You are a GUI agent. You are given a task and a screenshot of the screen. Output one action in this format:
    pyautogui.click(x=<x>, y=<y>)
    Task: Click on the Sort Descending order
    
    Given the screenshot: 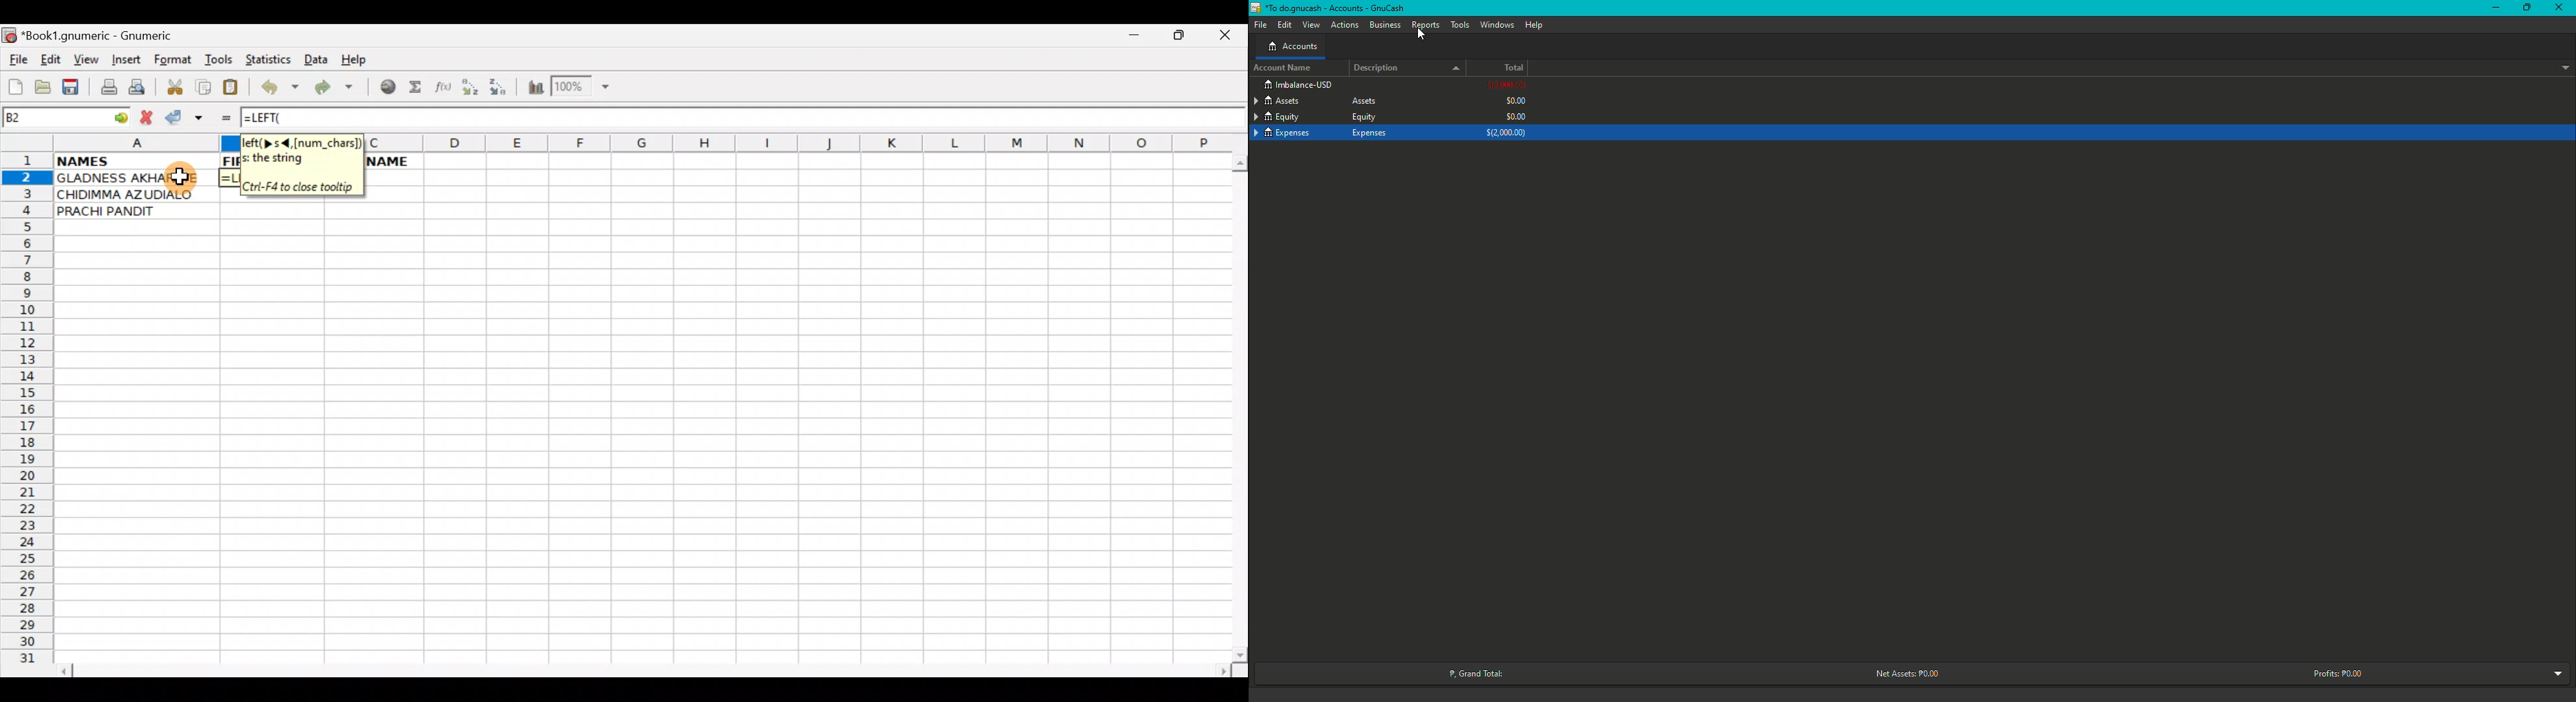 What is the action you would take?
    pyautogui.click(x=503, y=90)
    